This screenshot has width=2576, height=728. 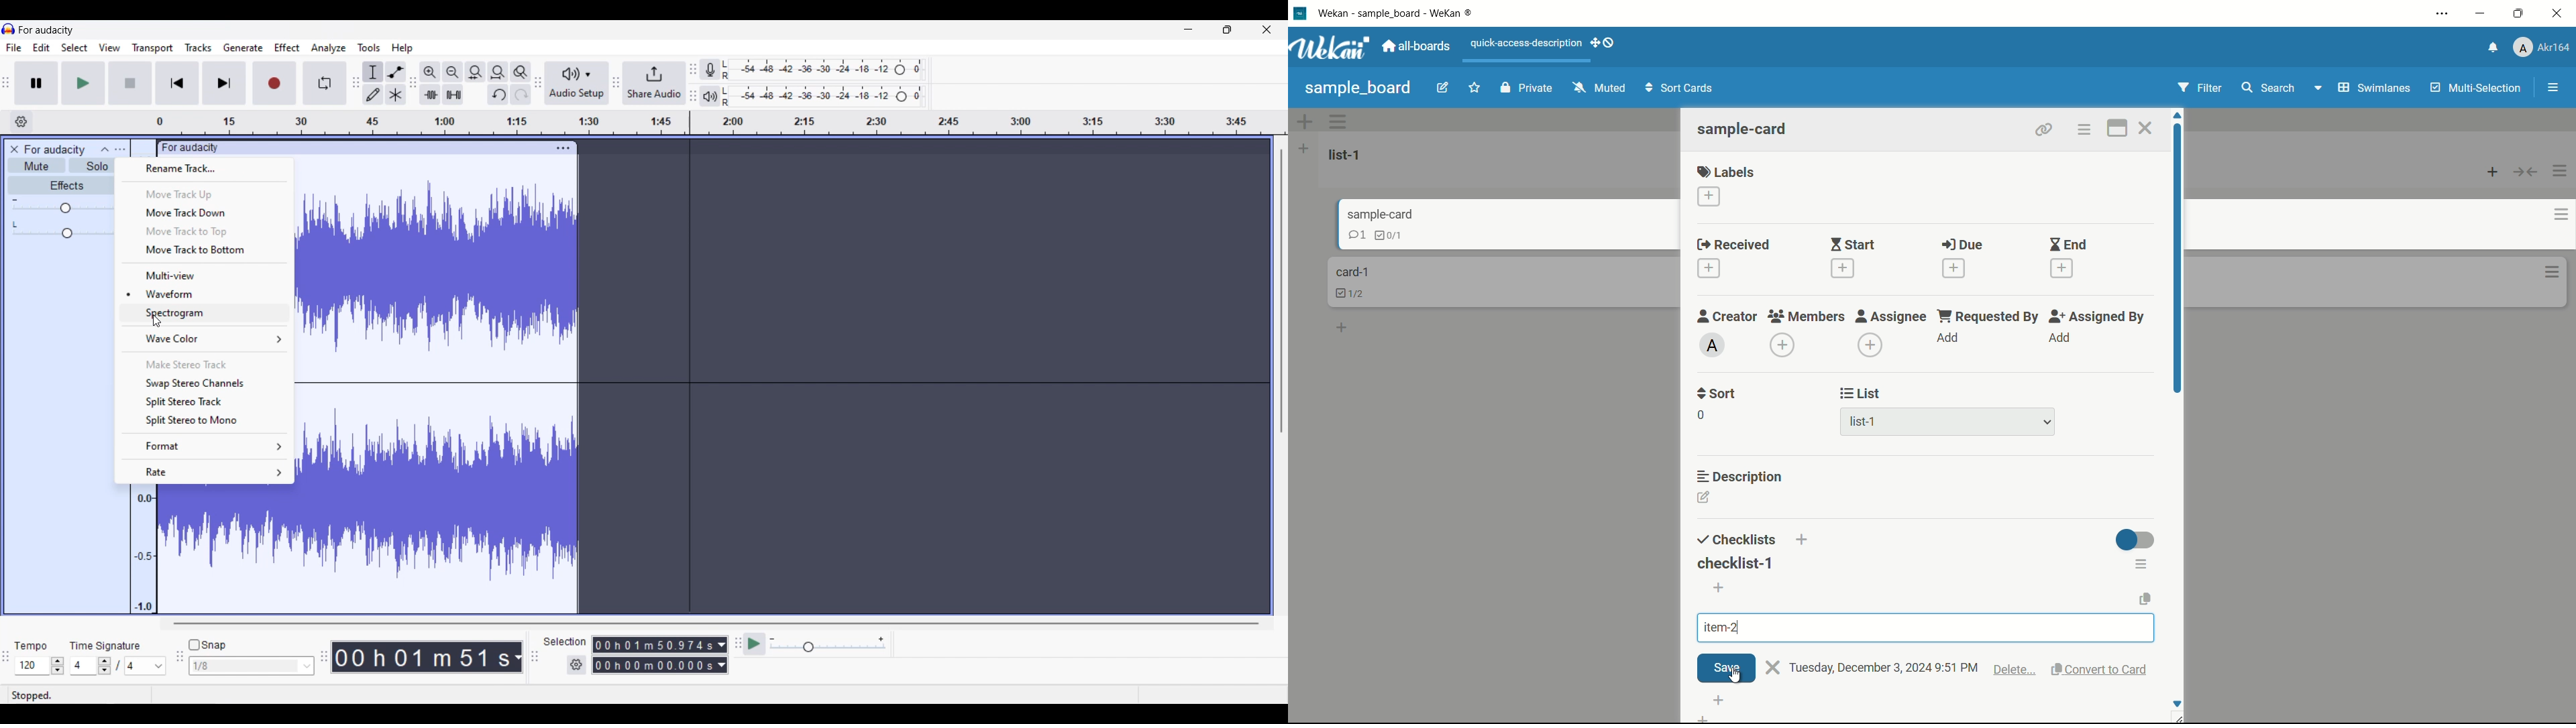 I want to click on checklist actions, so click(x=2143, y=564).